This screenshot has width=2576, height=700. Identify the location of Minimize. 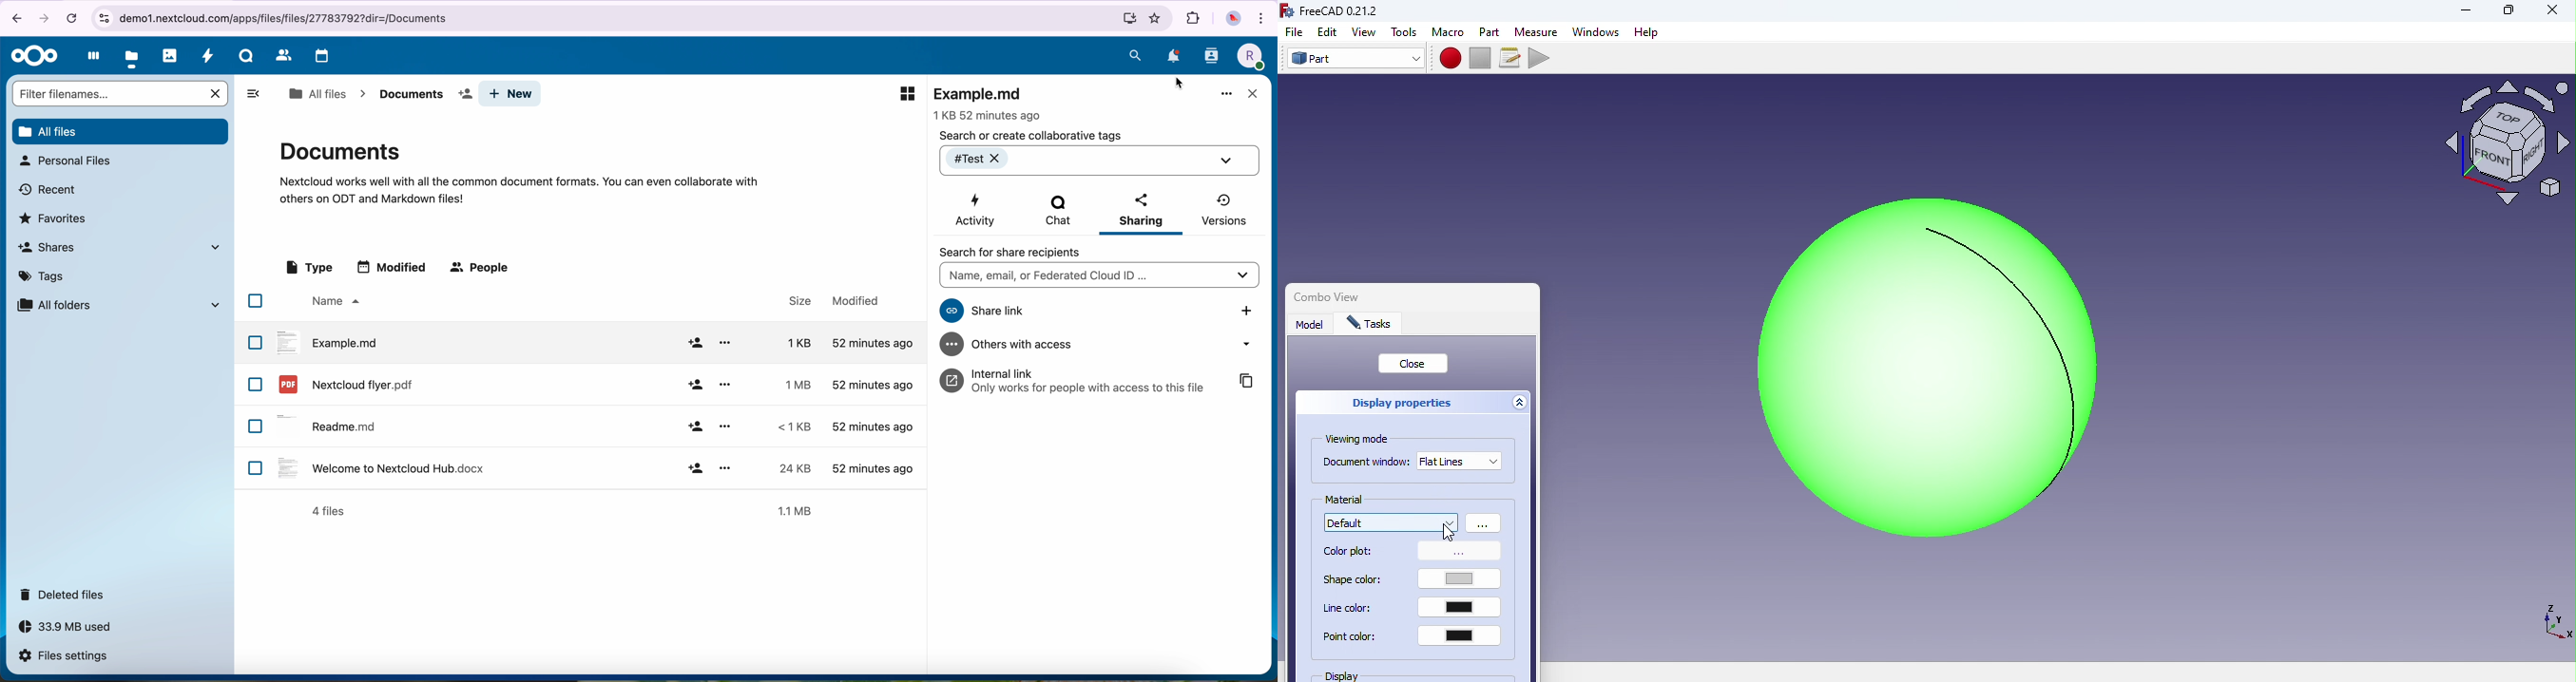
(2463, 10).